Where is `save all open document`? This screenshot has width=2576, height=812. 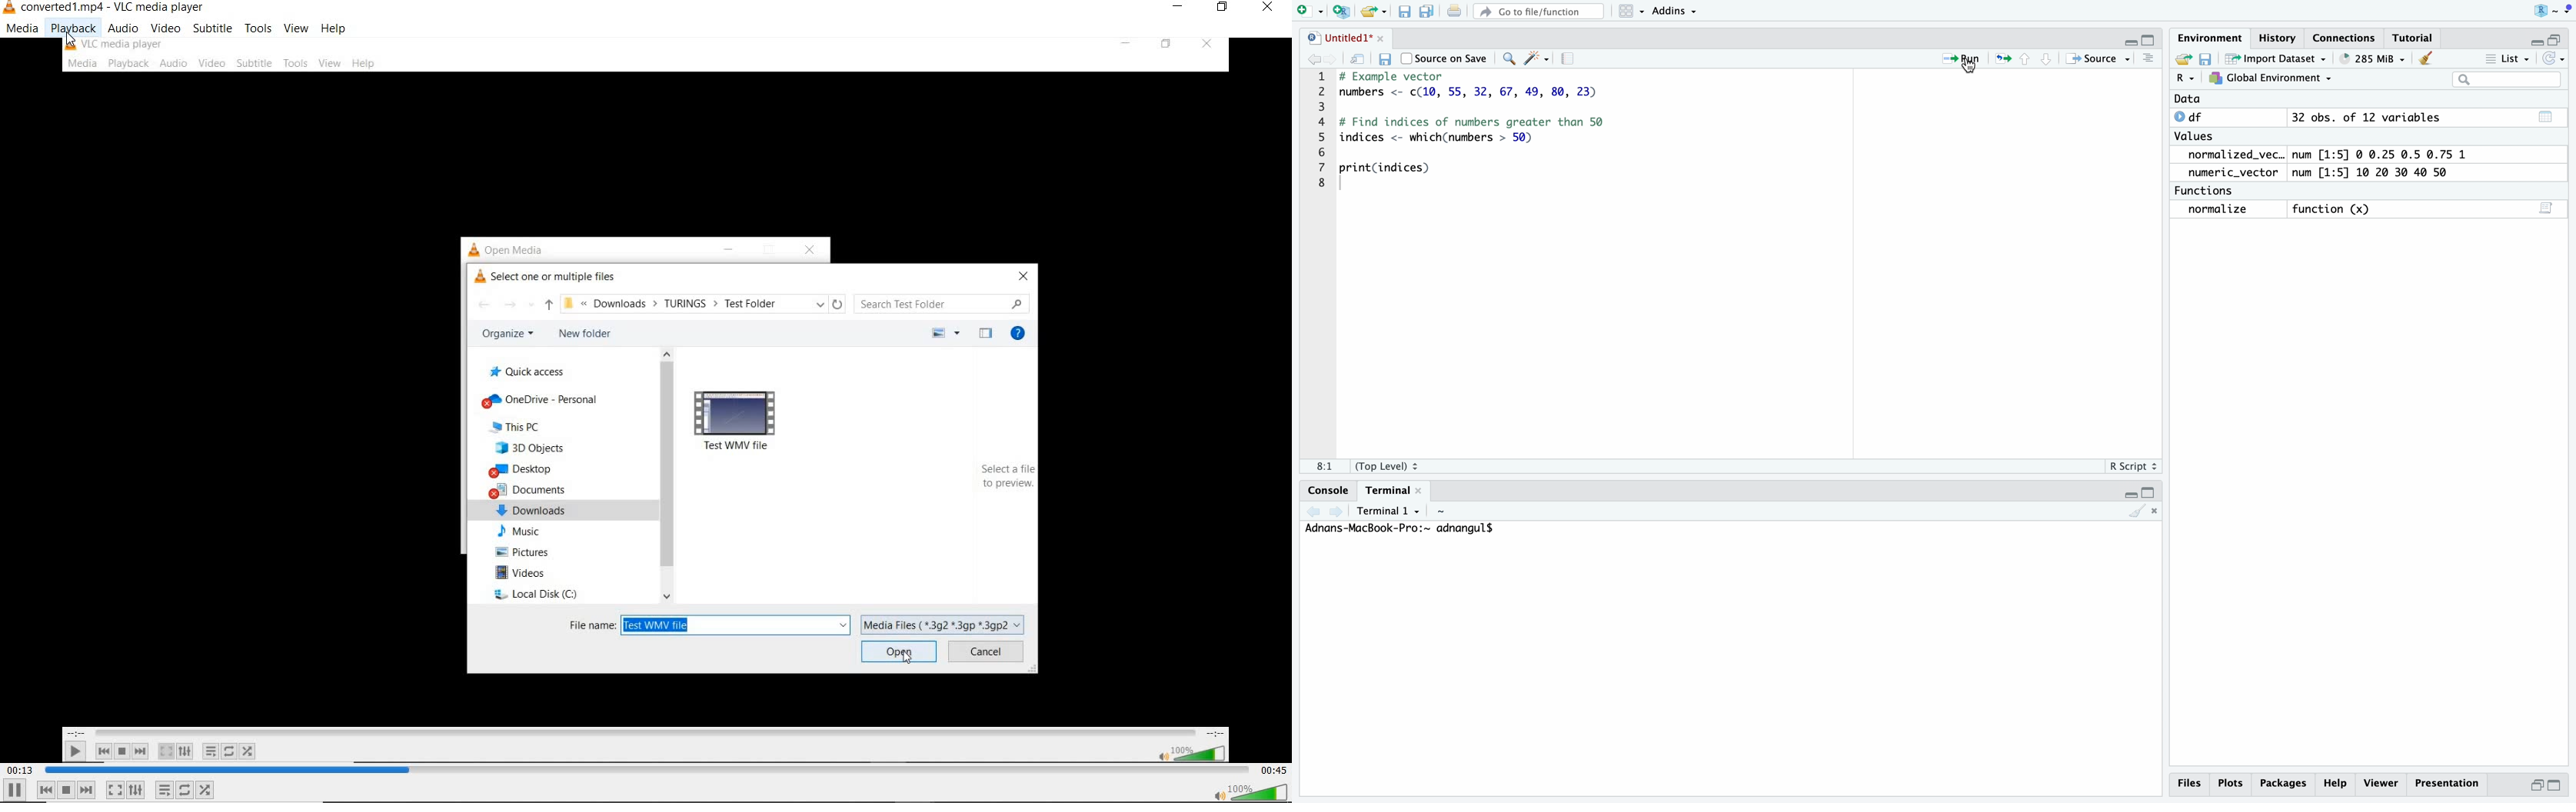
save all open document is located at coordinates (1425, 11).